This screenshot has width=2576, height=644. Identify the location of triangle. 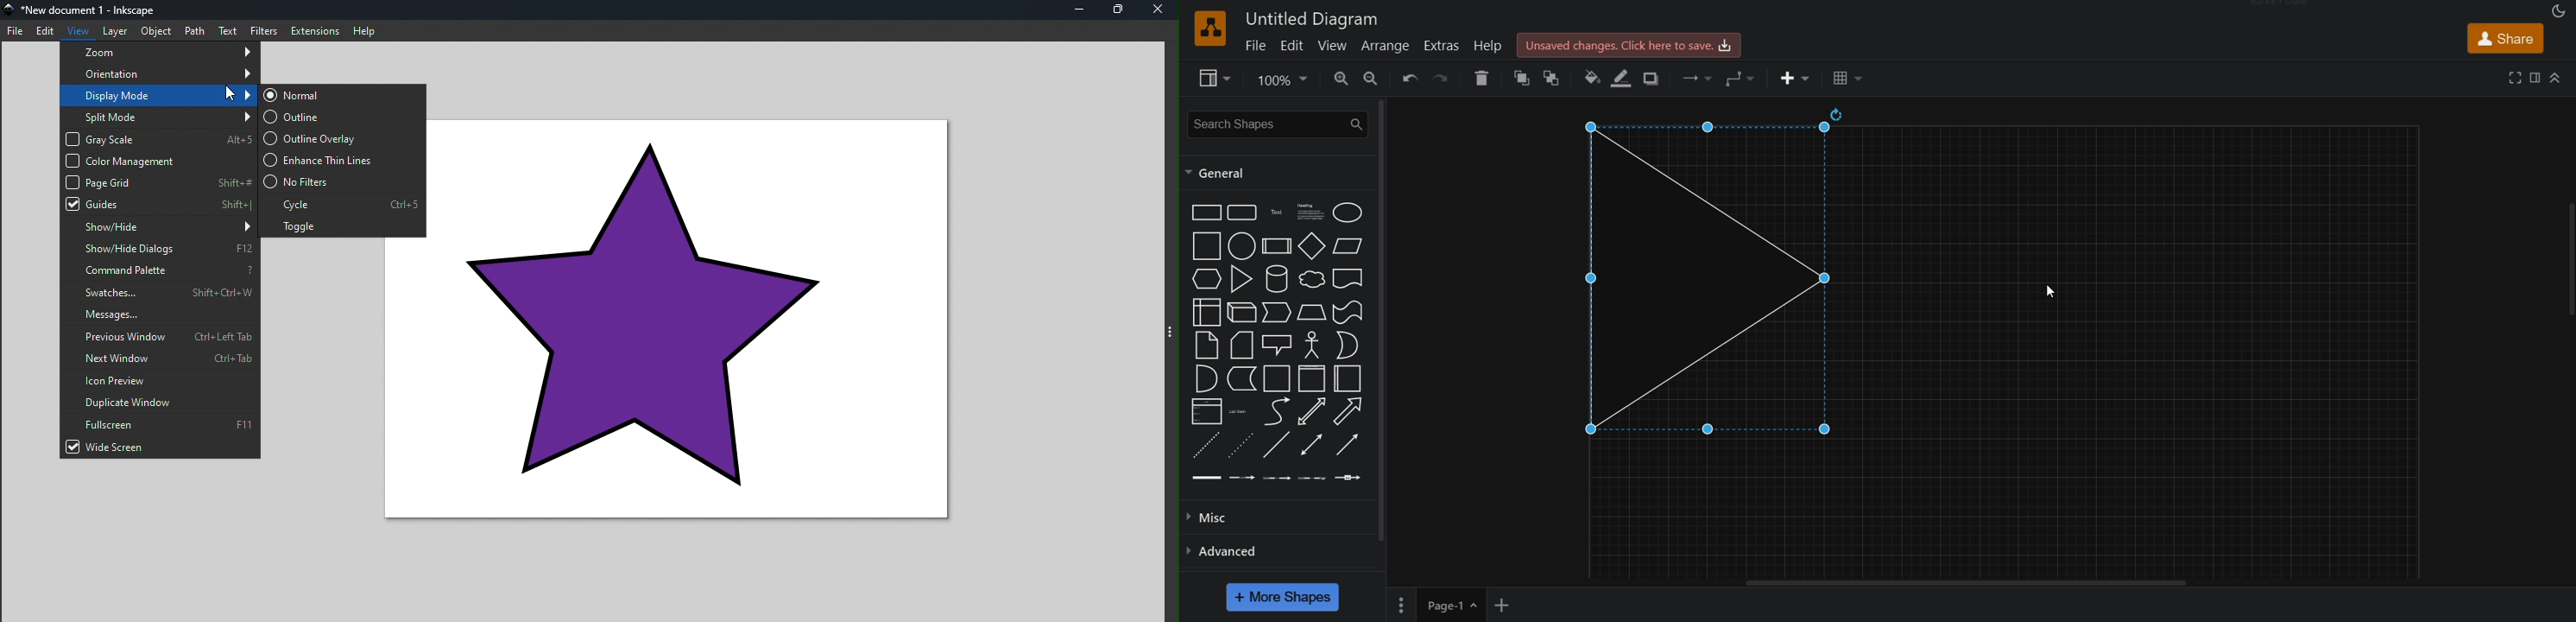
(1243, 279).